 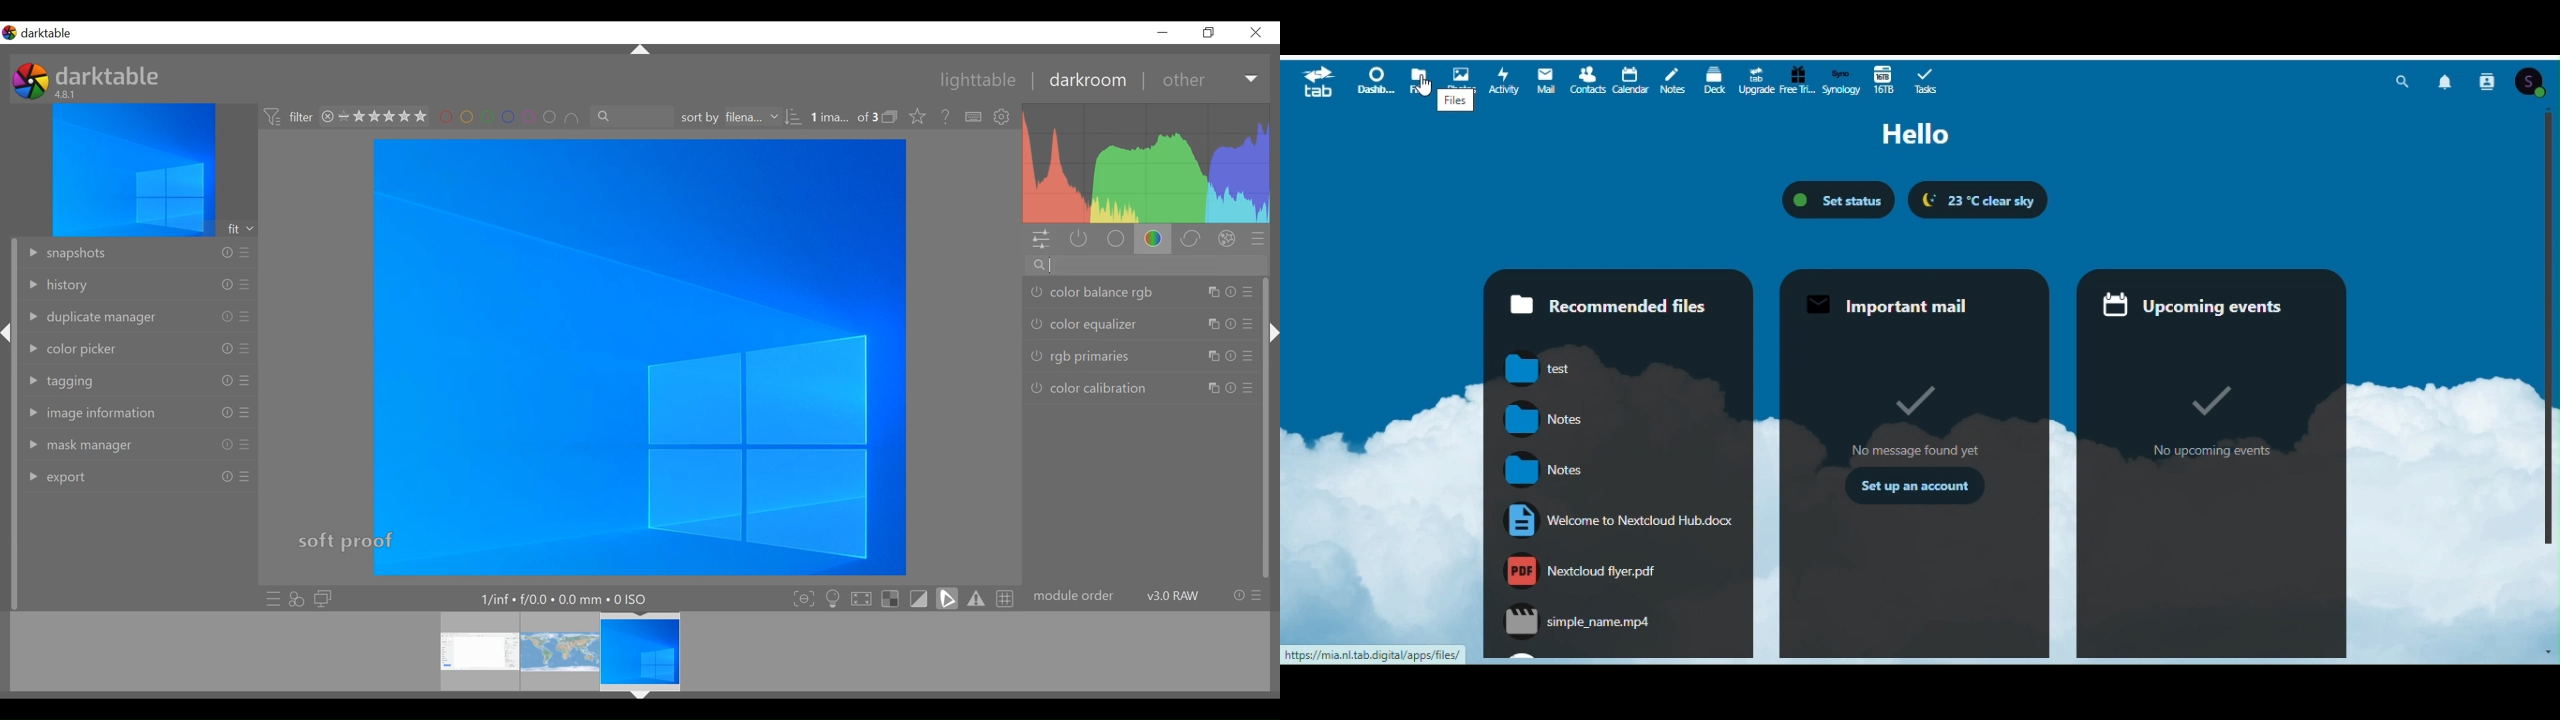 I want to click on image, so click(x=639, y=357).